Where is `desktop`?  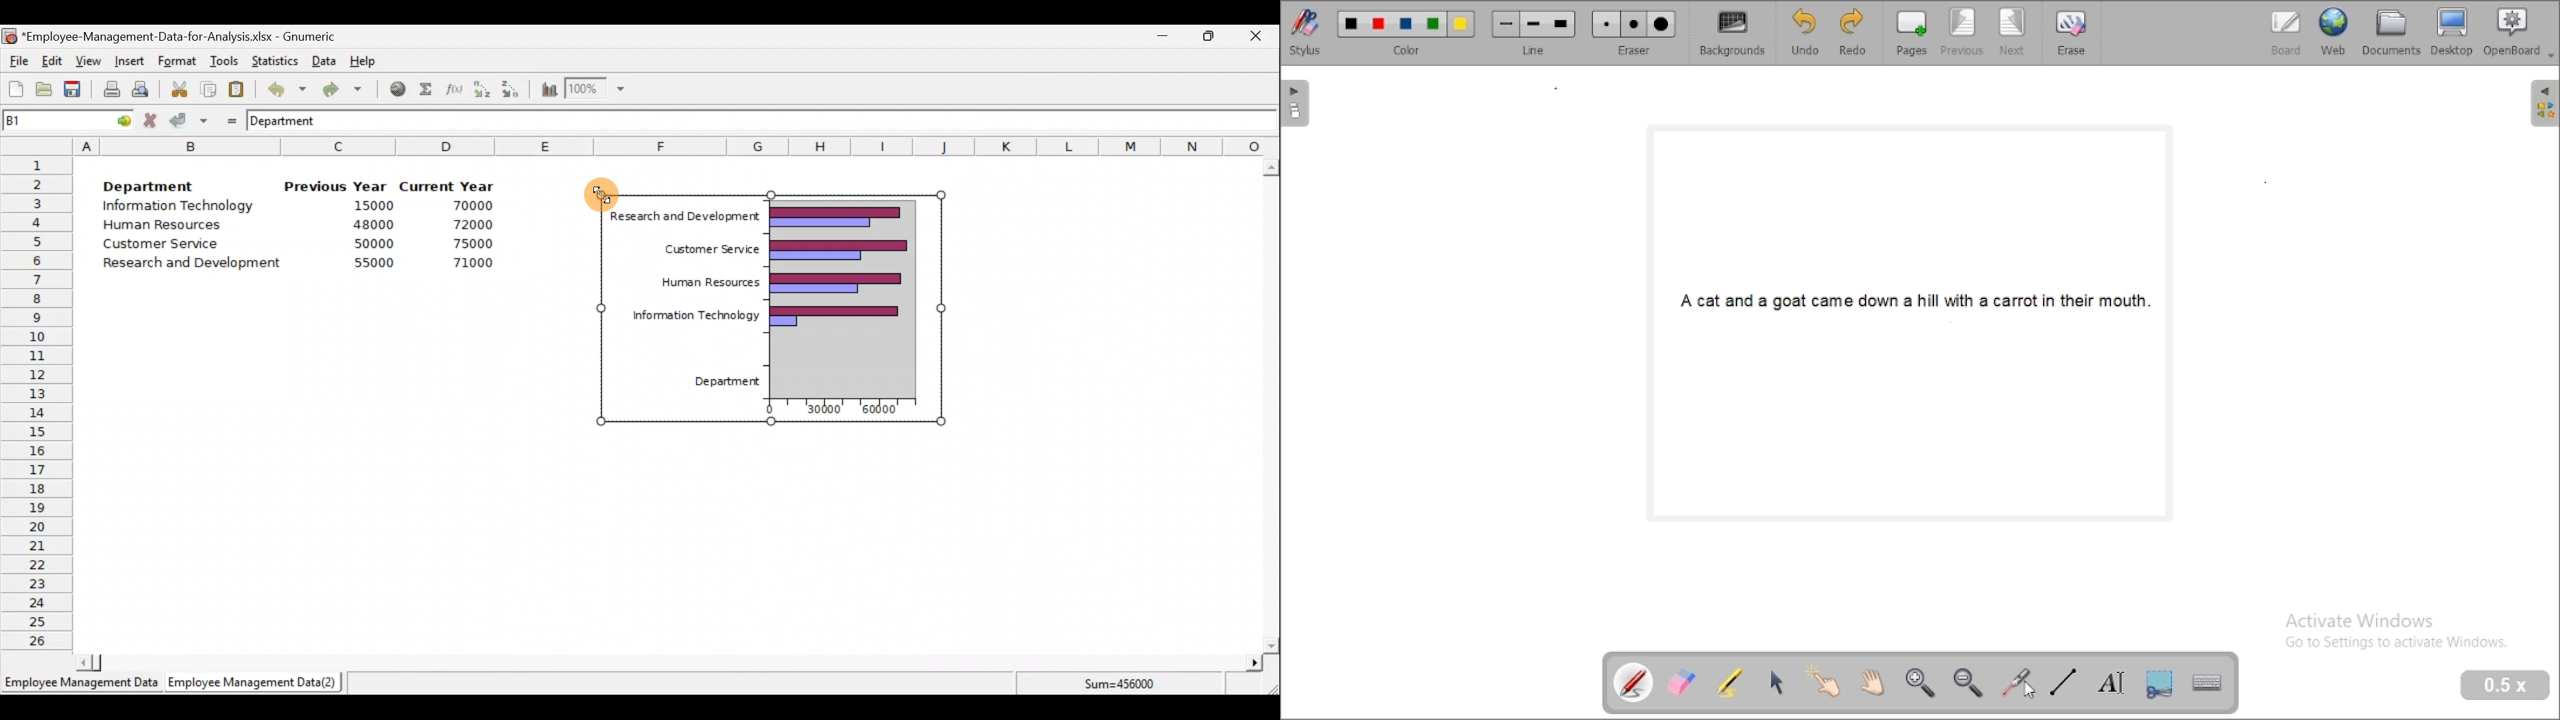
desktop is located at coordinates (2452, 32).